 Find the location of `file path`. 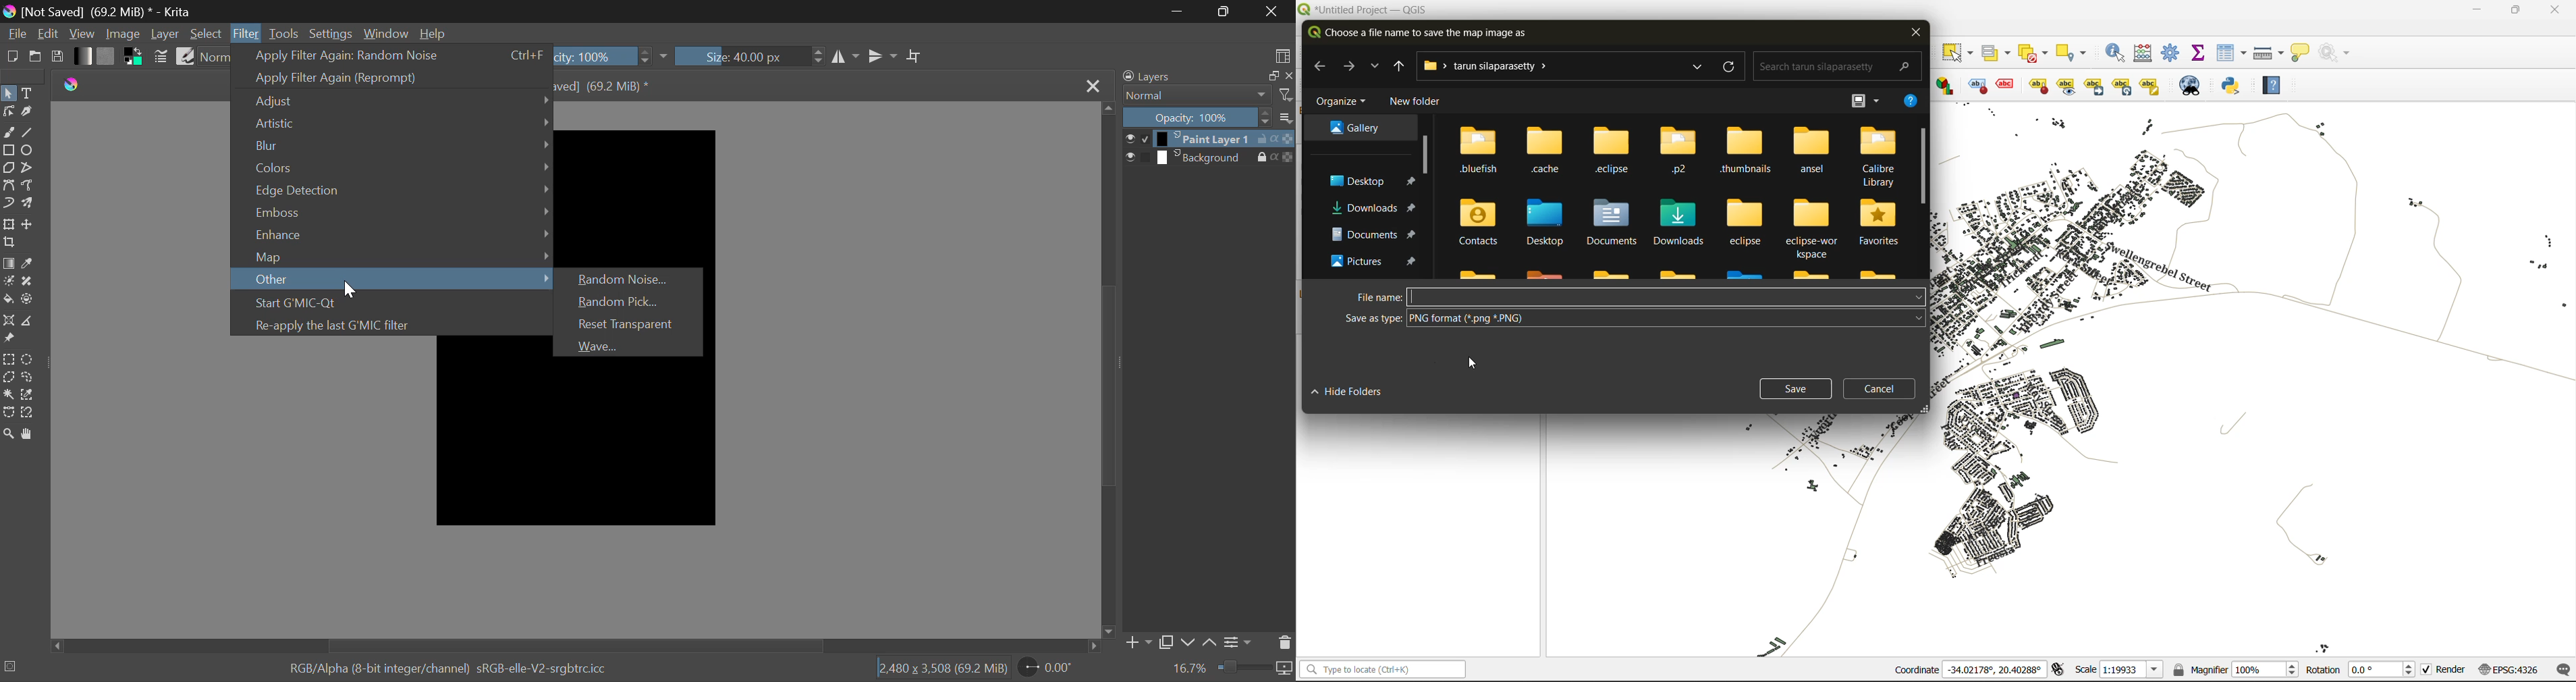

file path is located at coordinates (1493, 67).